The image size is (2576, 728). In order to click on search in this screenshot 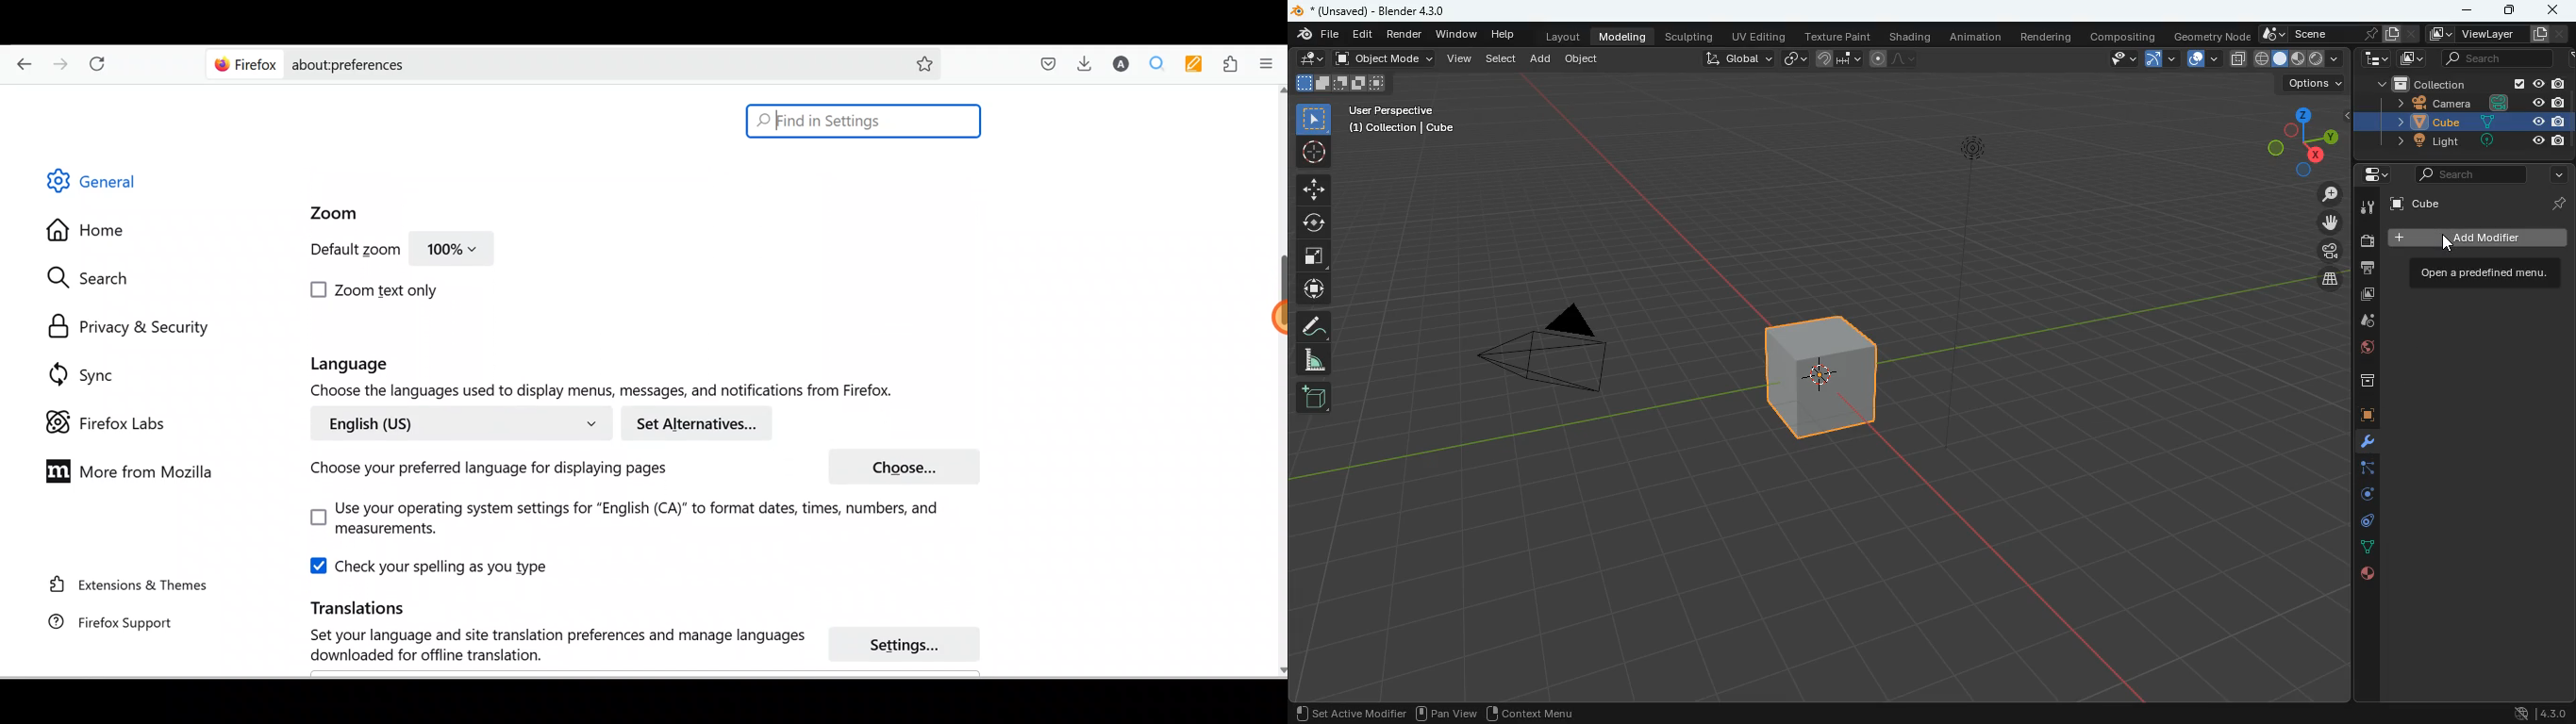, I will do `click(2492, 59)`.